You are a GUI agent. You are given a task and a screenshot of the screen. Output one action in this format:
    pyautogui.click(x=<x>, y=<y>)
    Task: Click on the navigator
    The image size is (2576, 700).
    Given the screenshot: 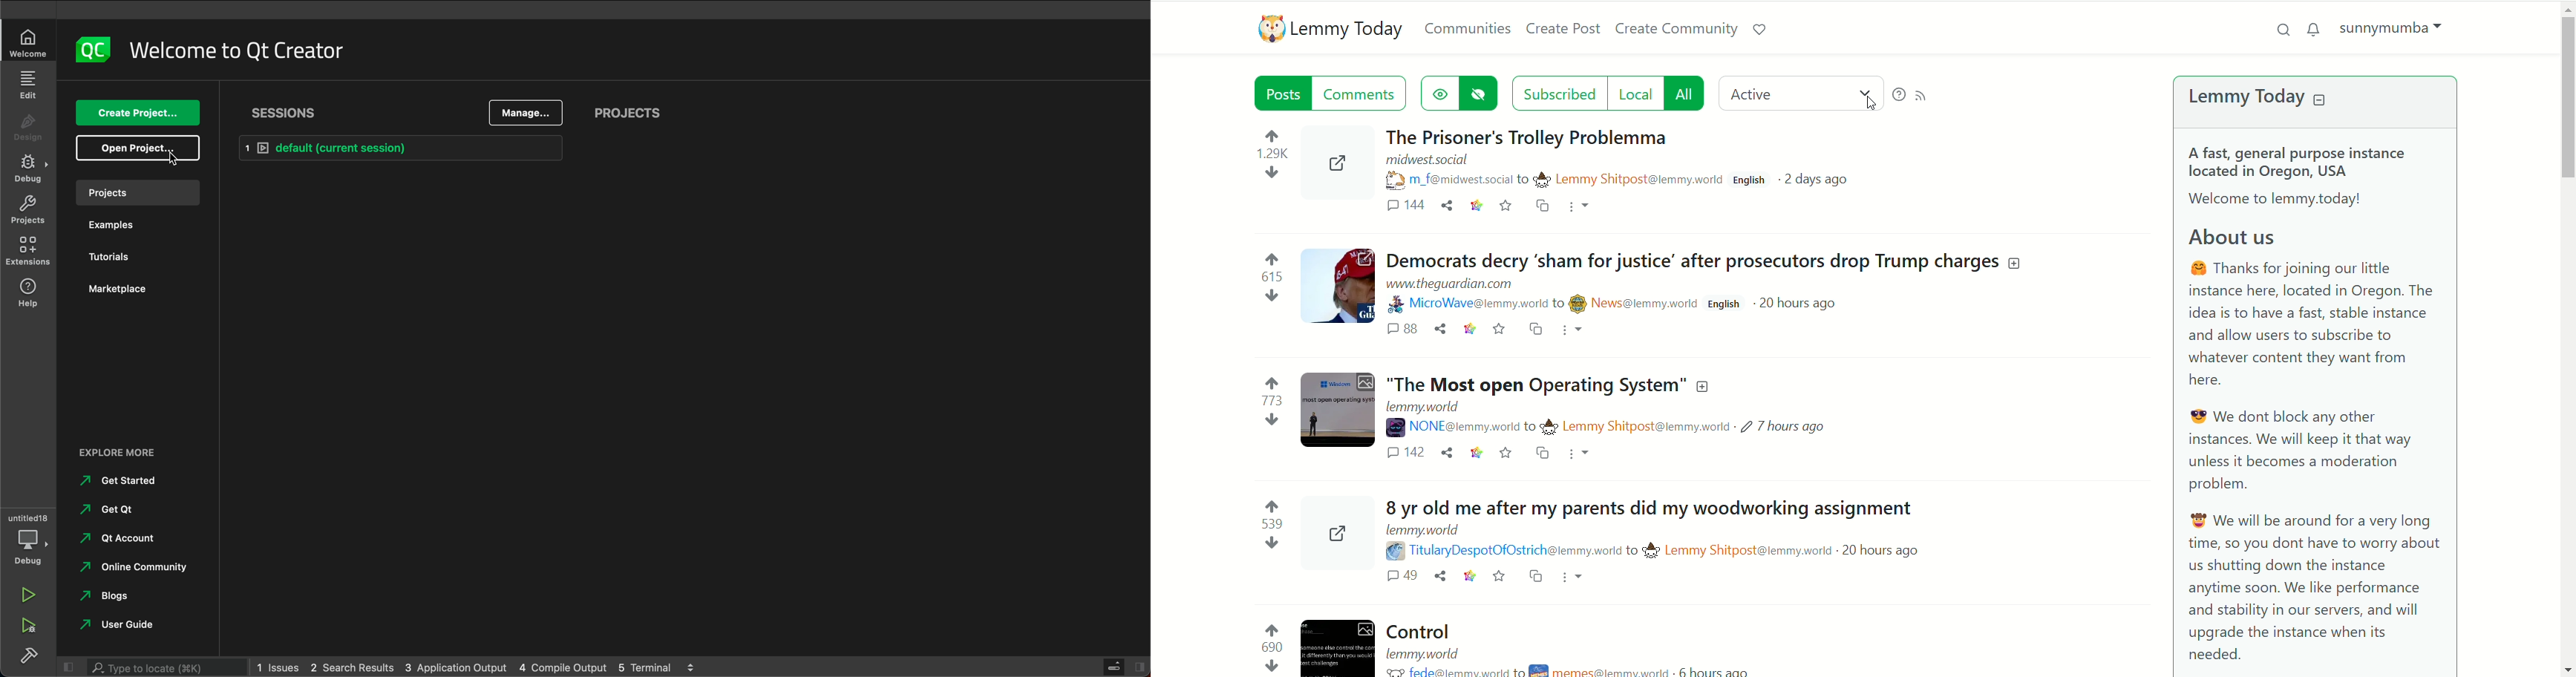 What is the action you would take?
    pyautogui.click(x=692, y=666)
    